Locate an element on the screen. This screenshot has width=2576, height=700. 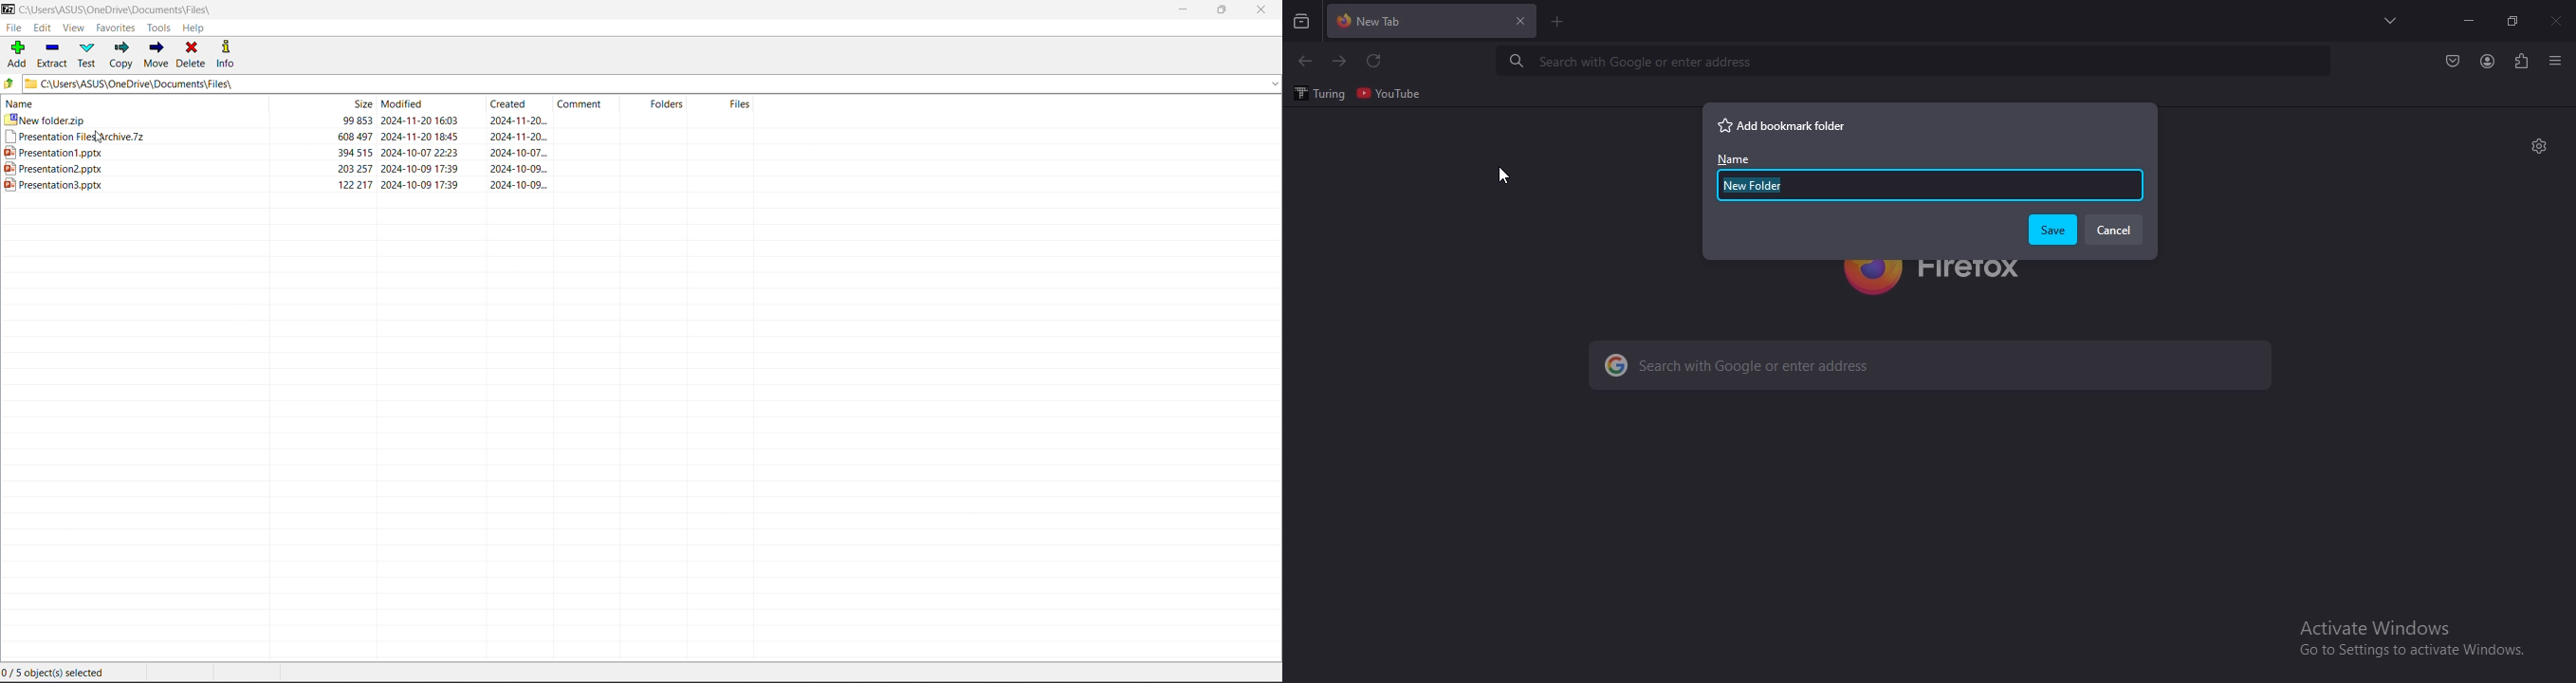
Tools is located at coordinates (160, 27).